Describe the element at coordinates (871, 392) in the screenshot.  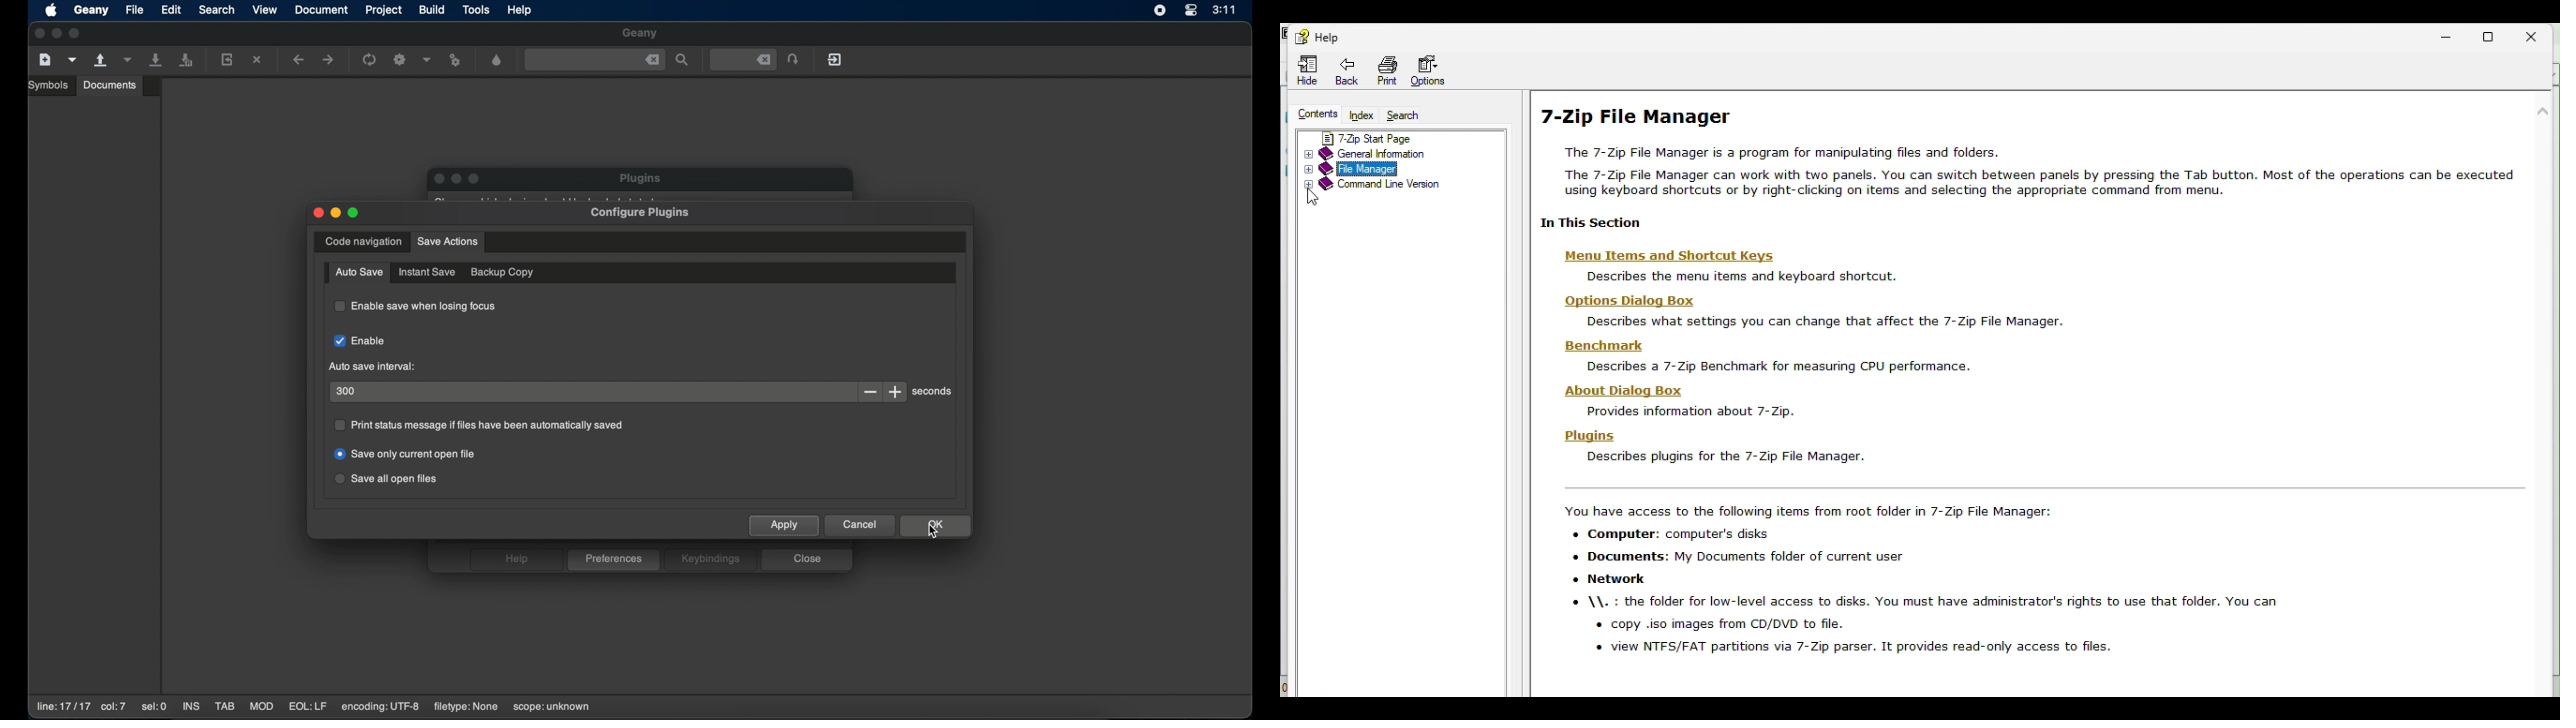
I see `decrement` at that location.